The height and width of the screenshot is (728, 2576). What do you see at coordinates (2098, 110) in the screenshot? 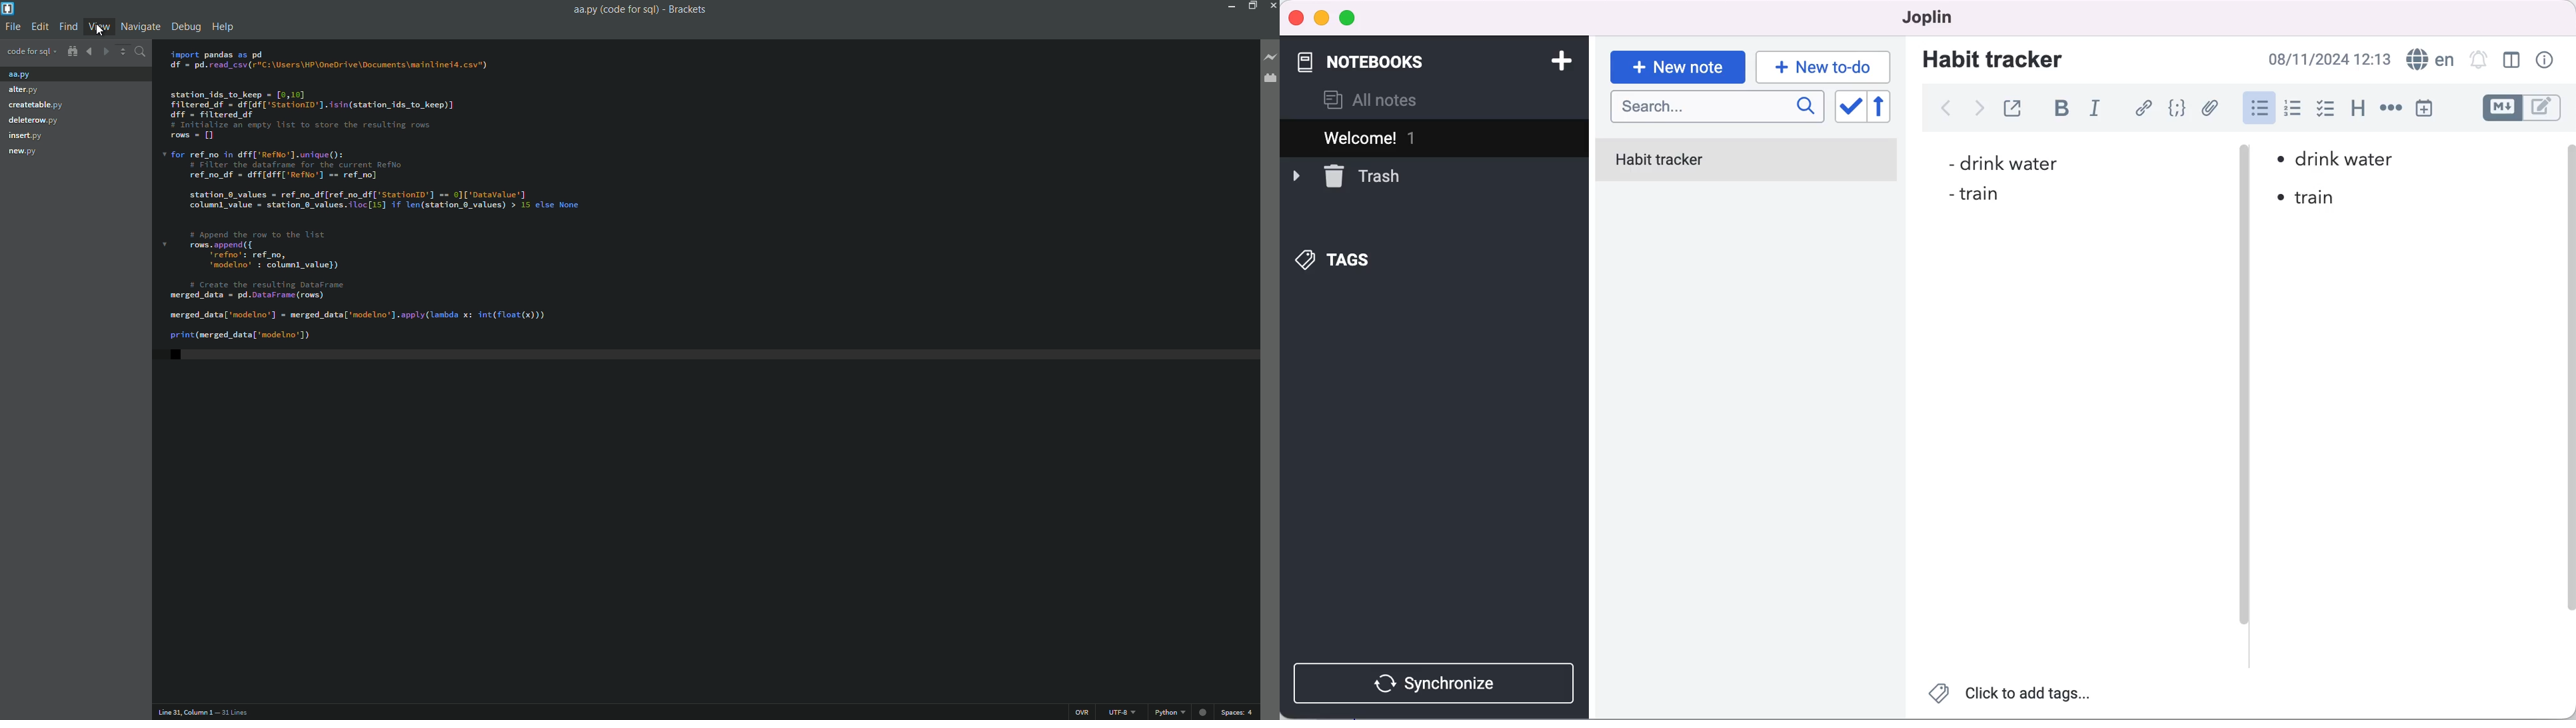
I see `italic` at bounding box center [2098, 110].